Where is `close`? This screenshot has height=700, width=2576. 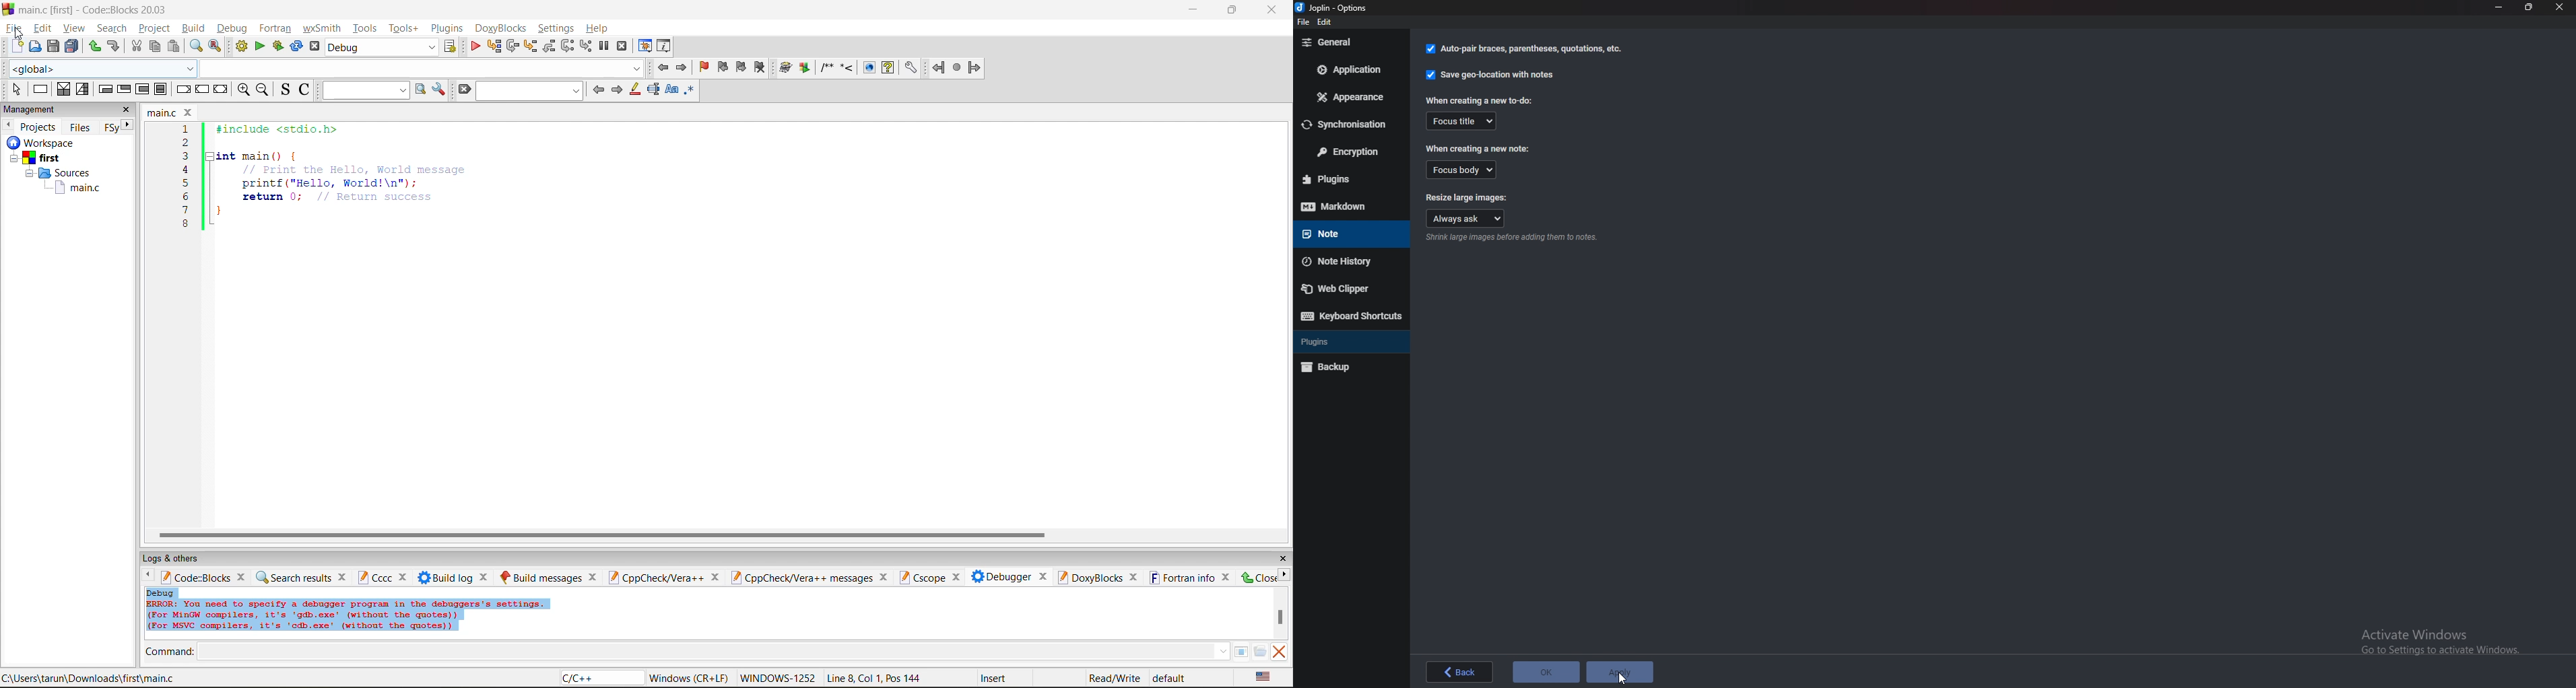
close is located at coordinates (955, 578).